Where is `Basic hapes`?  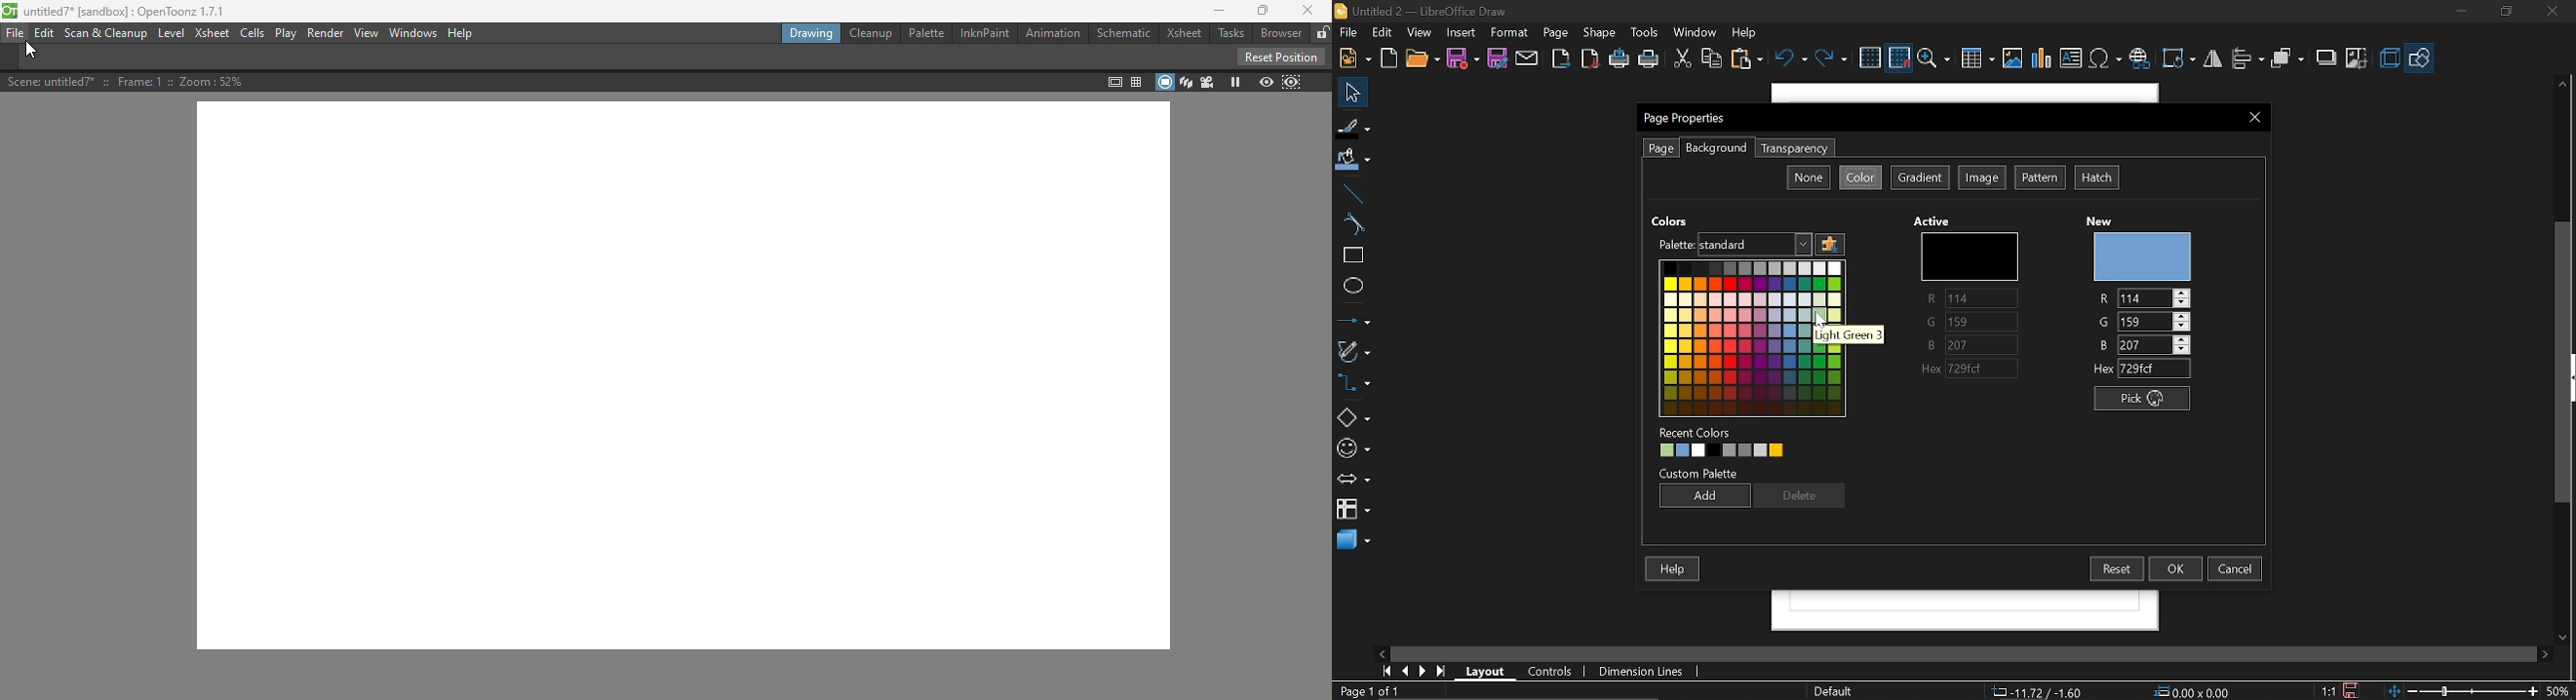
Basic hapes is located at coordinates (2421, 57).